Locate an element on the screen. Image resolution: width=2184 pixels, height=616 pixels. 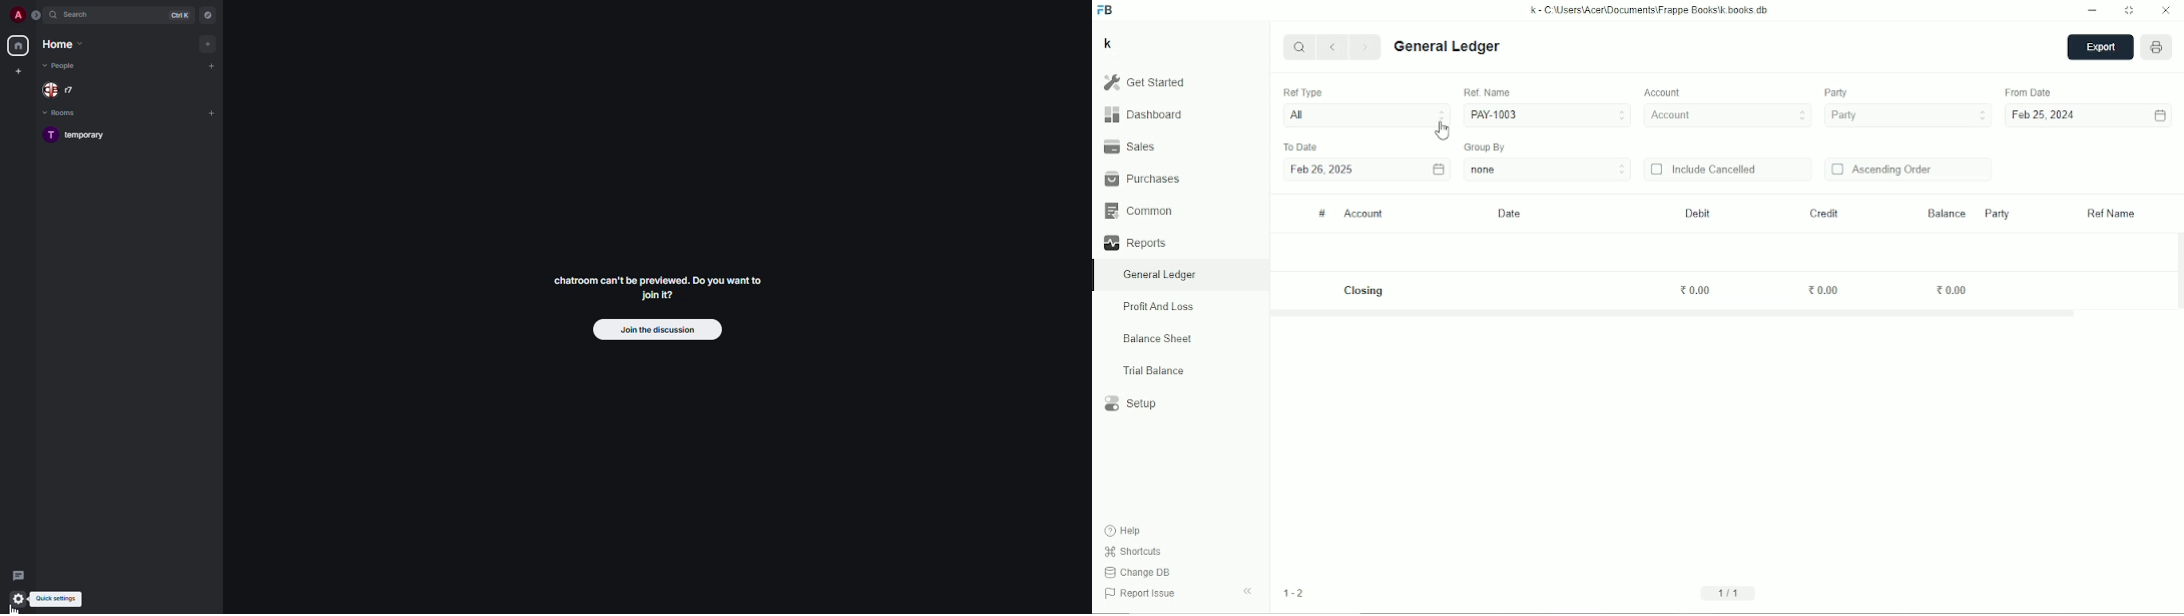
people is located at coordinates (64, 90).